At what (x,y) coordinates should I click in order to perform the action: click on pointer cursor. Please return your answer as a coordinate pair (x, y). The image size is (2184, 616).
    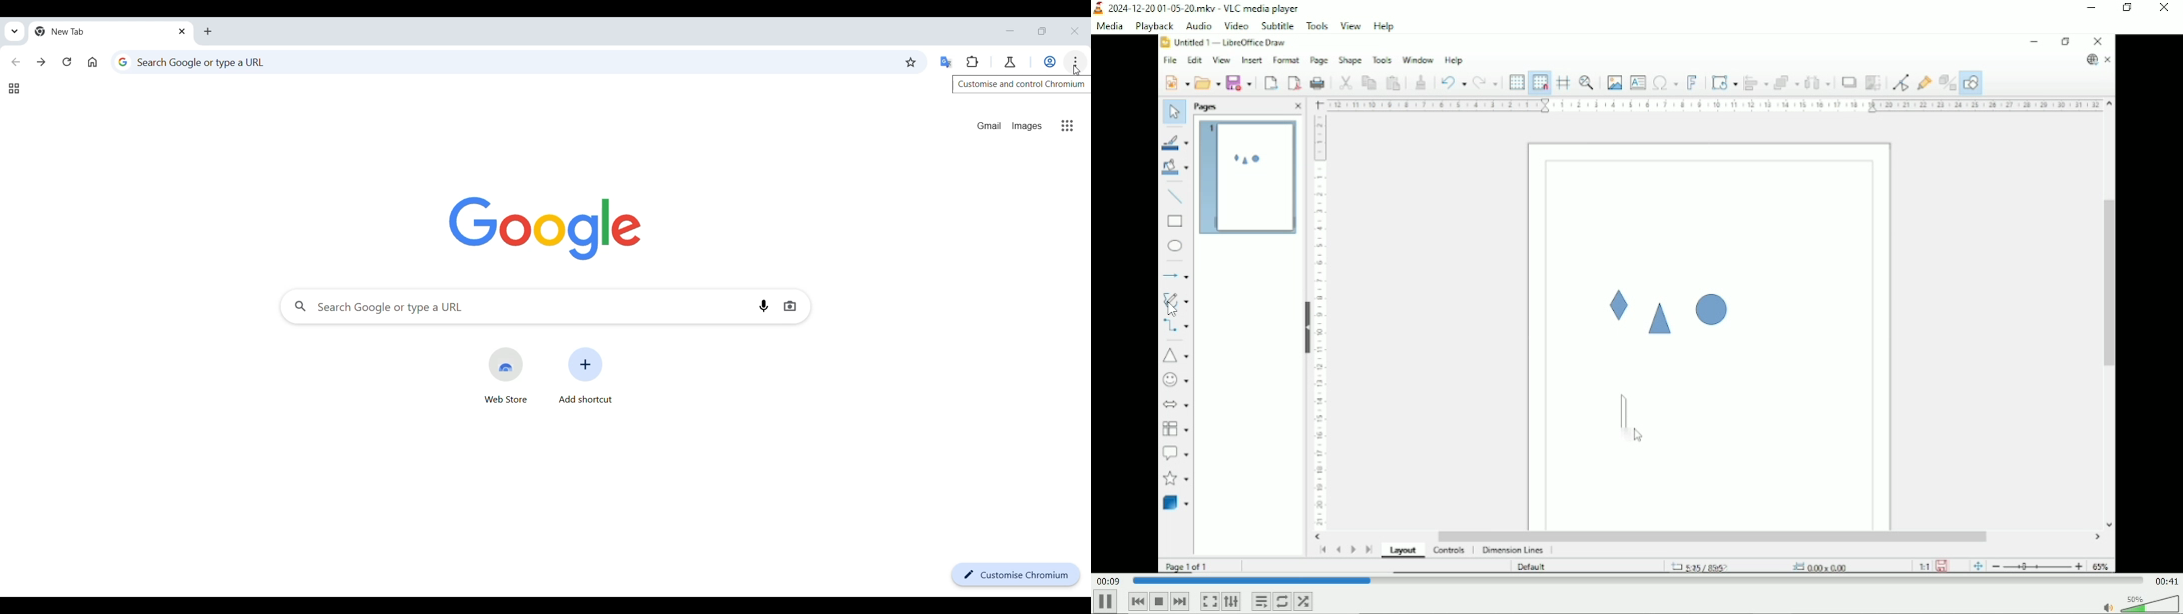
    Looking at the image, I should click on (1077, 68).